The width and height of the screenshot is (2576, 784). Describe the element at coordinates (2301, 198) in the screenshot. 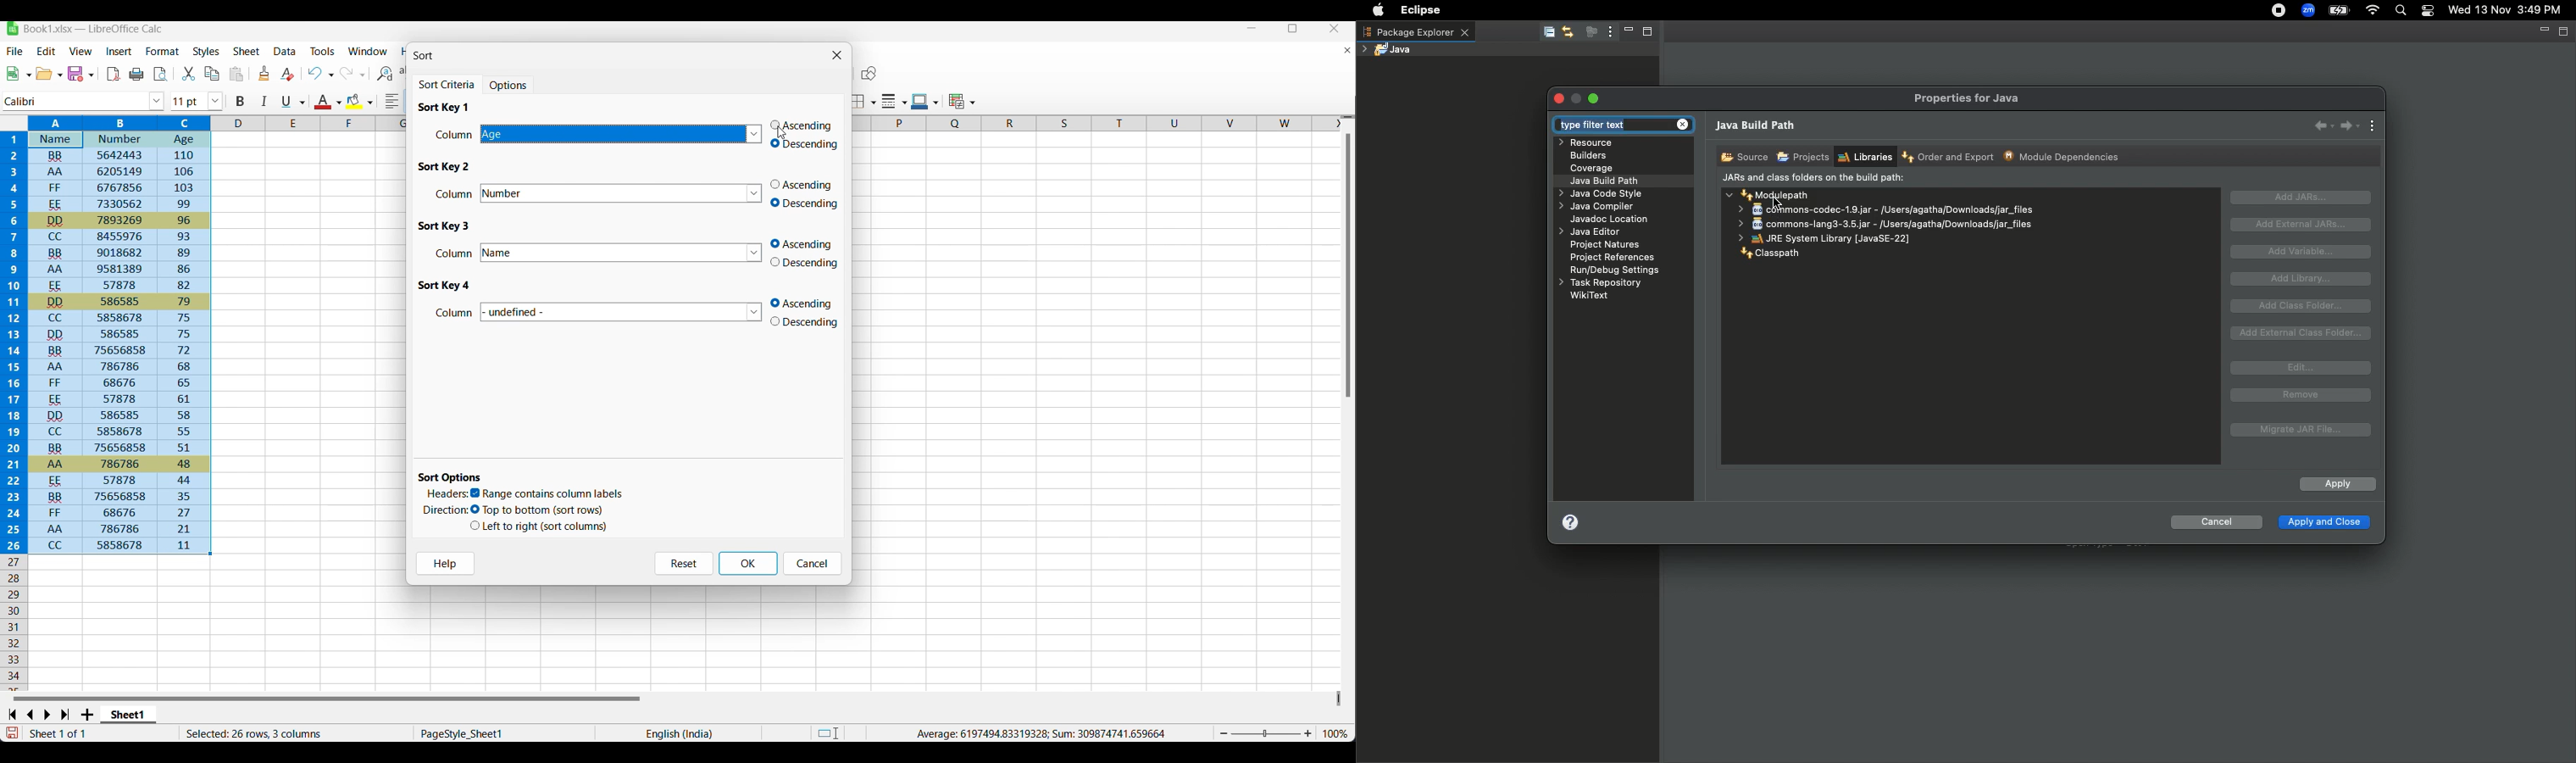

I see `Add JARs` at that location.